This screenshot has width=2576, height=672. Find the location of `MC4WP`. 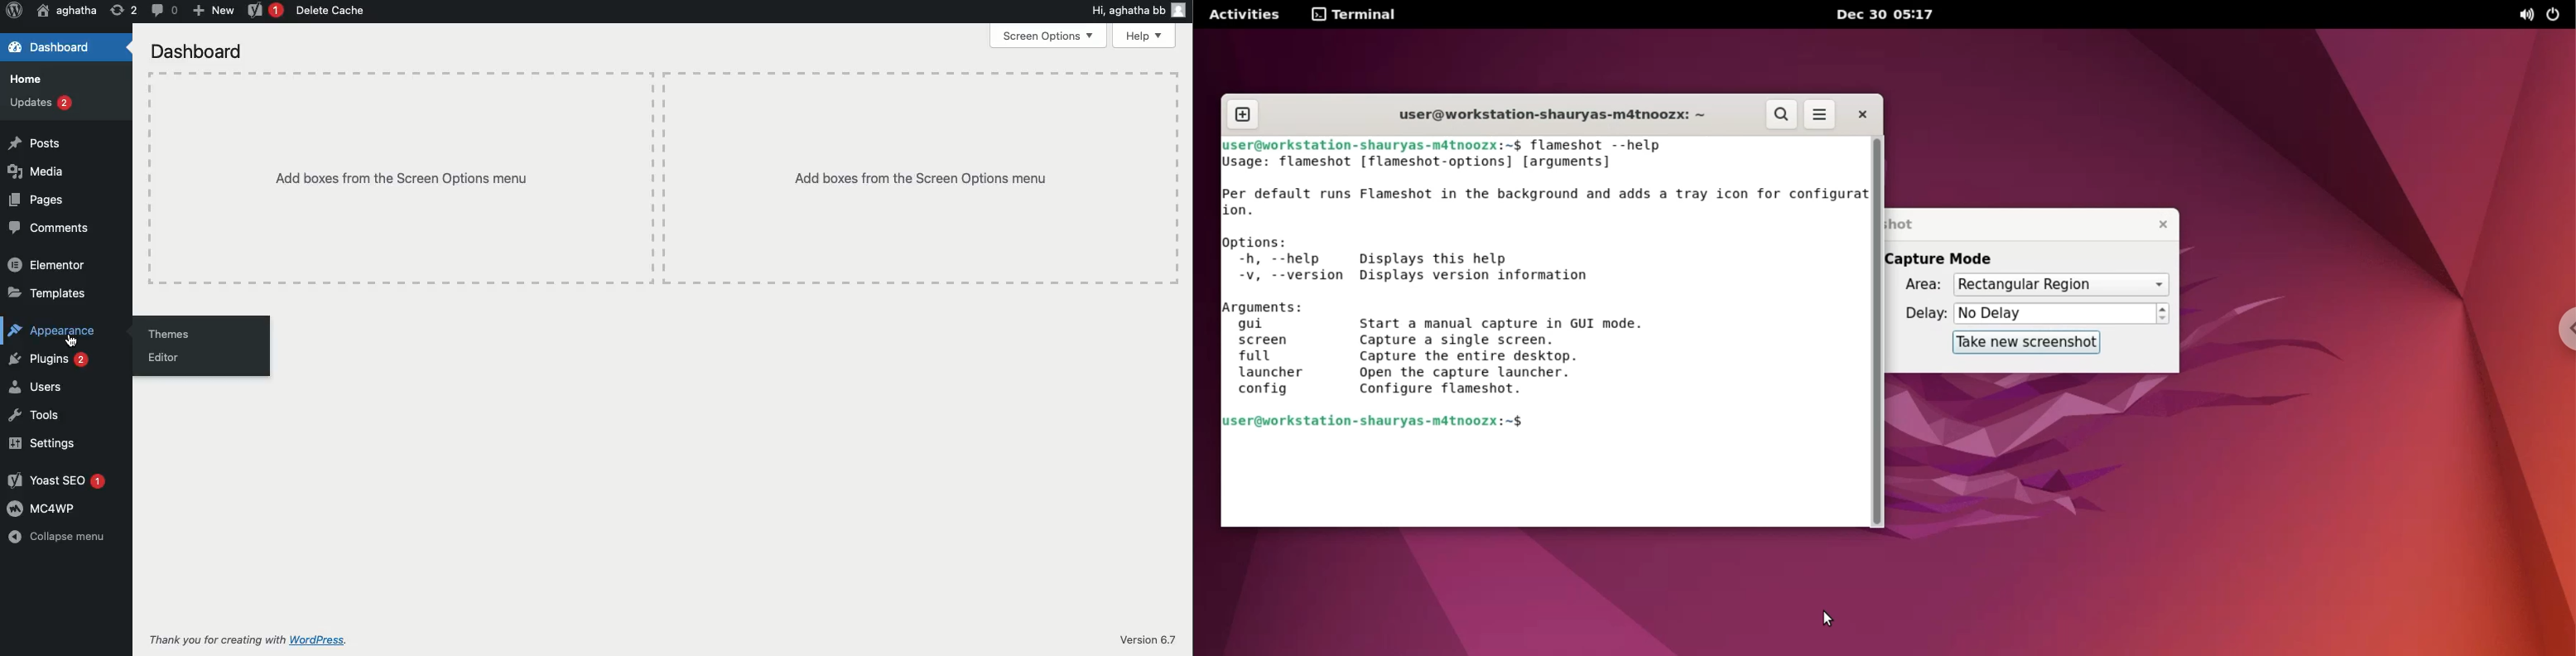

MC4WP is located at coordinates (44, 509).